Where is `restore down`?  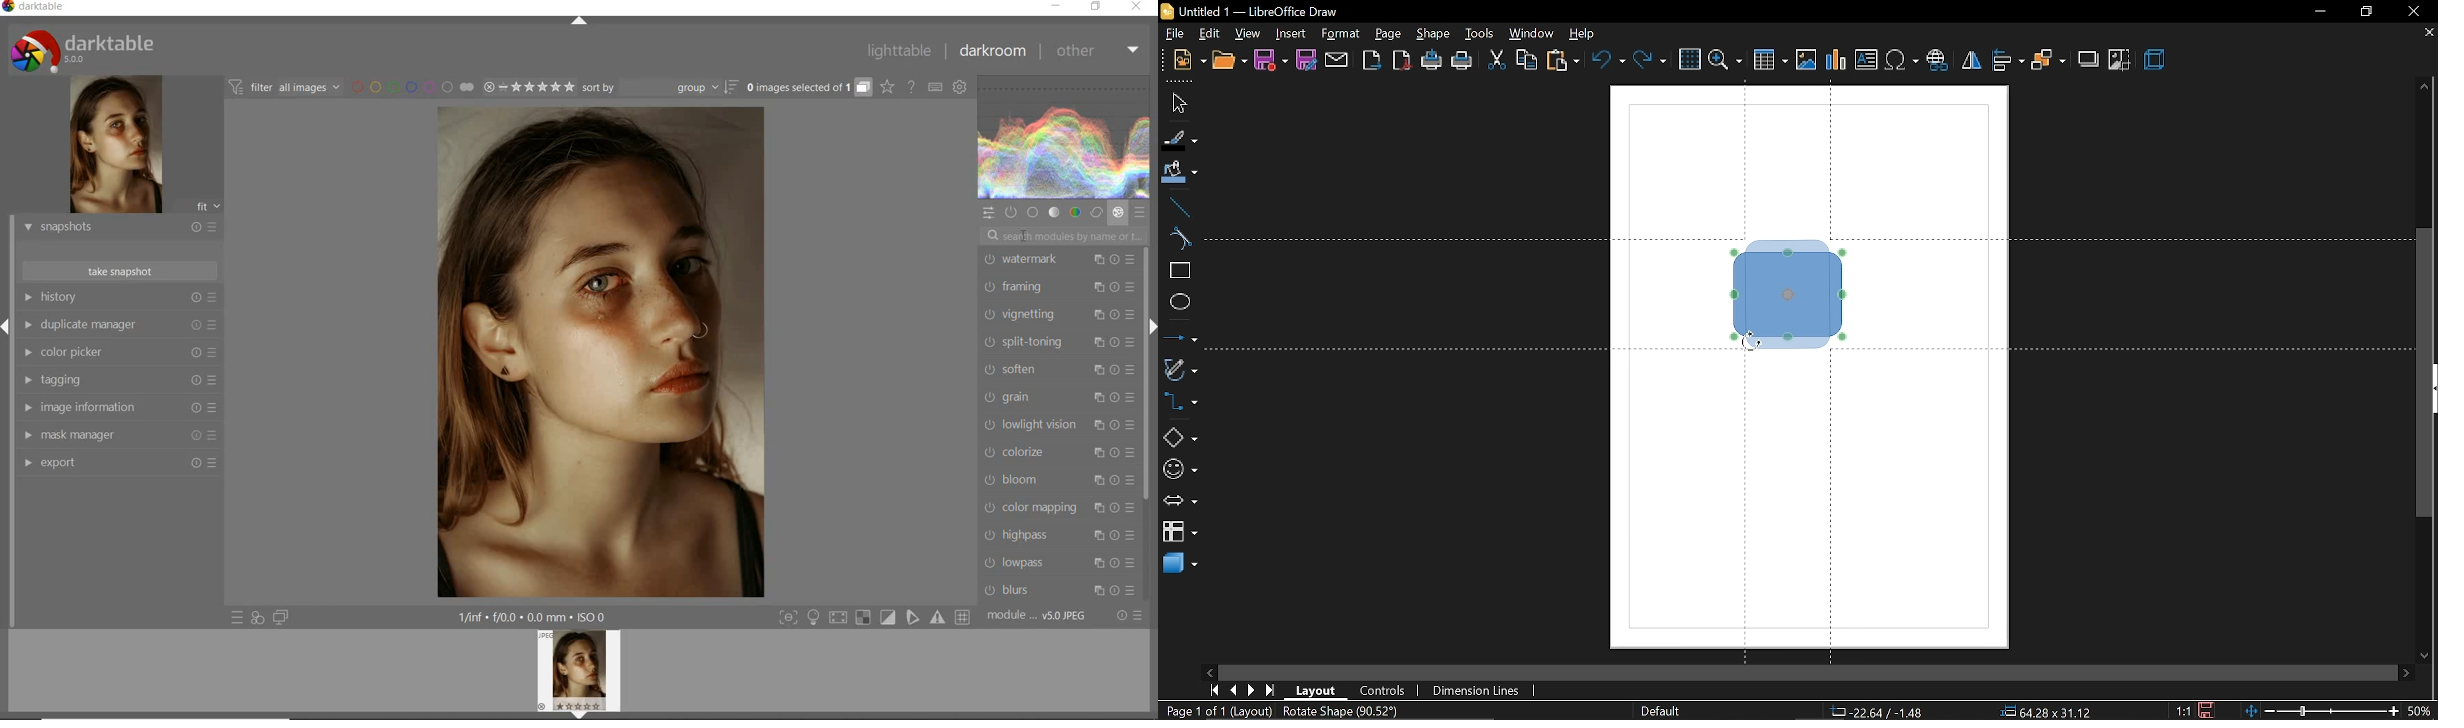
restore down is located at coordinates (2362, 13).